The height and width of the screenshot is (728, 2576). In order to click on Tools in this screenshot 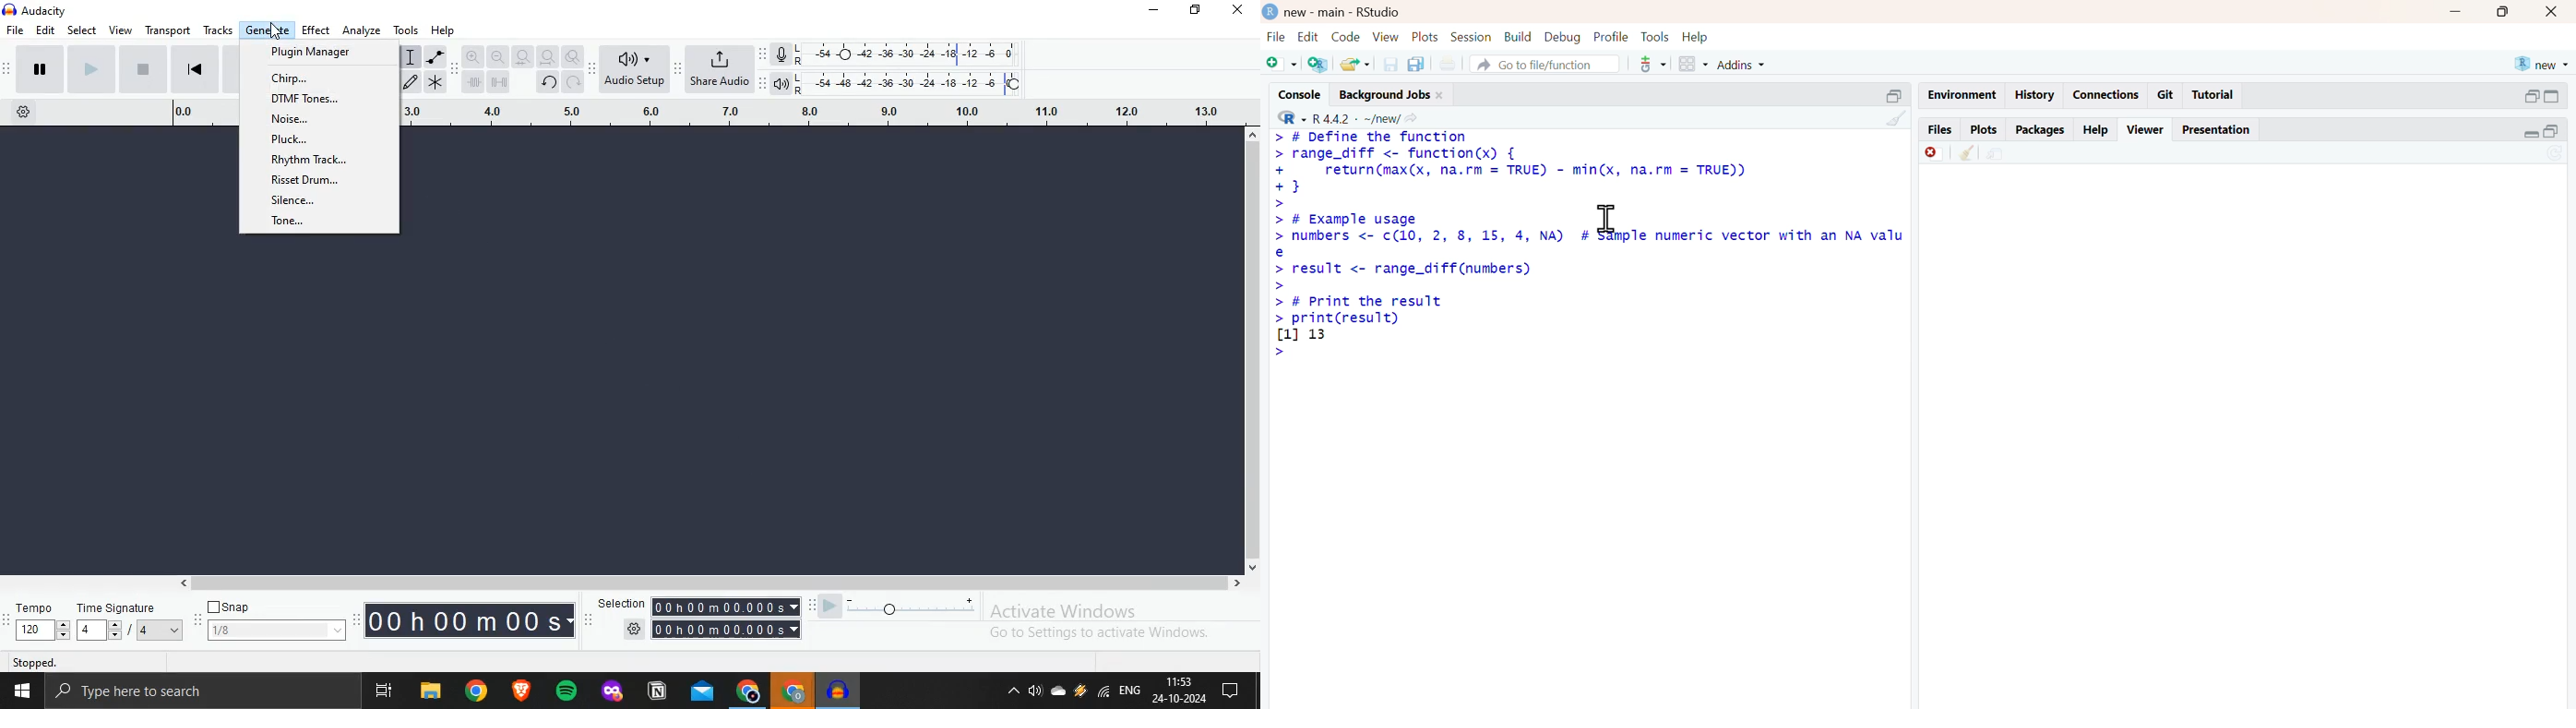, I will do `click(407, 29)`.